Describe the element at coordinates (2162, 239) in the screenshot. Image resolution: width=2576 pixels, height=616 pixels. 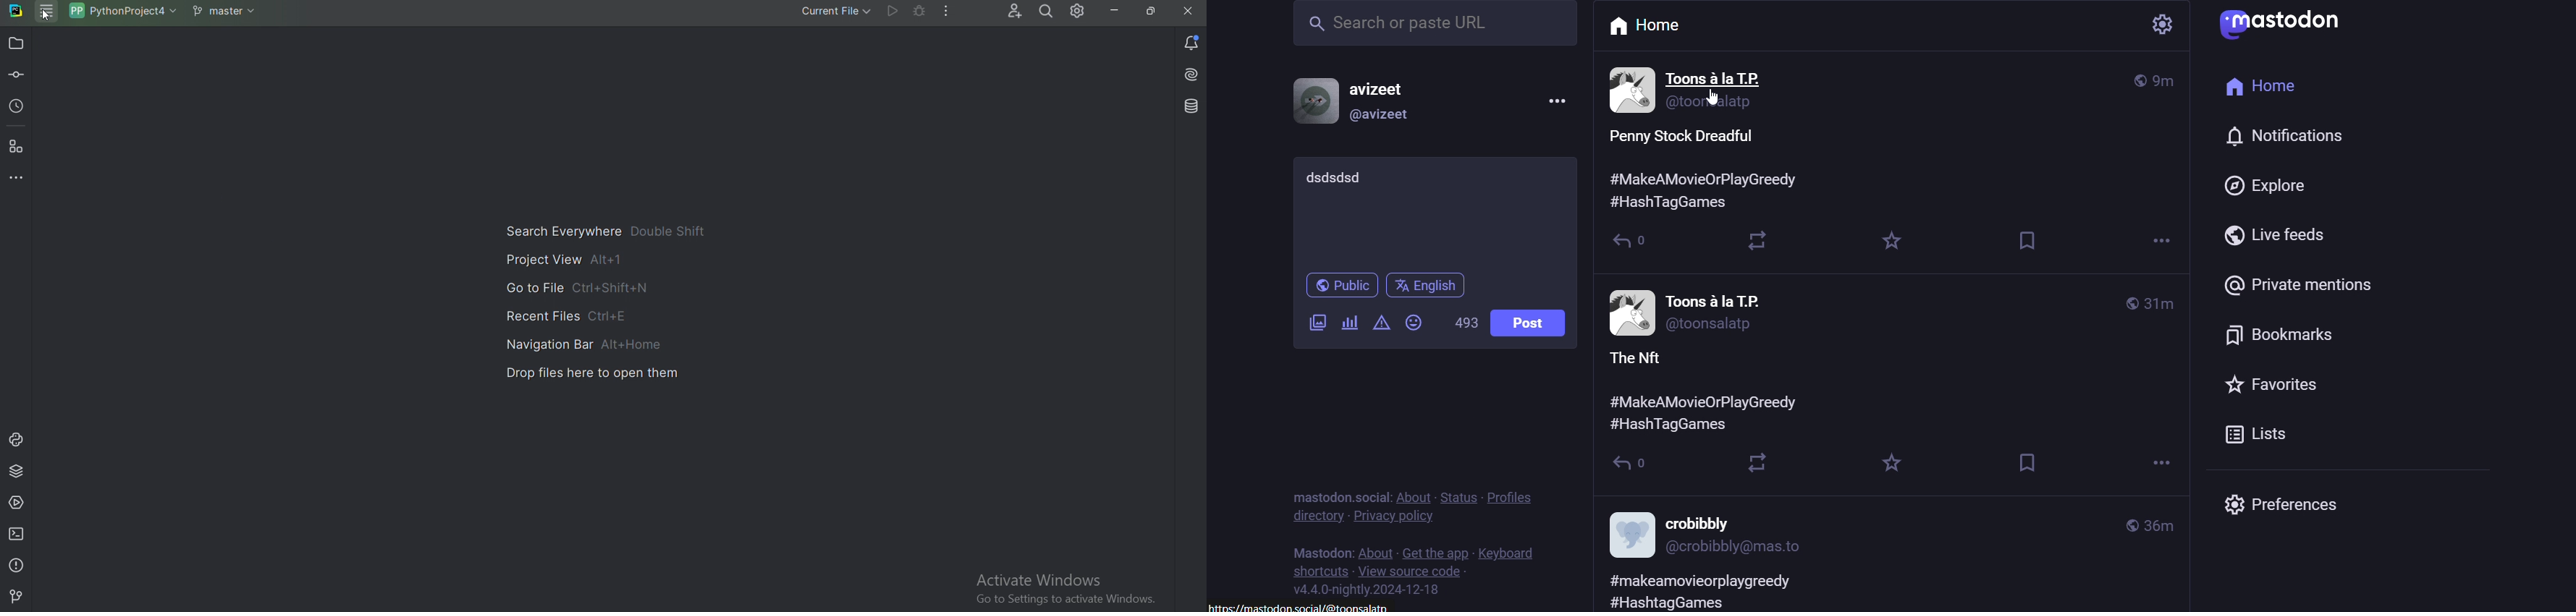
I see `more` at that location.